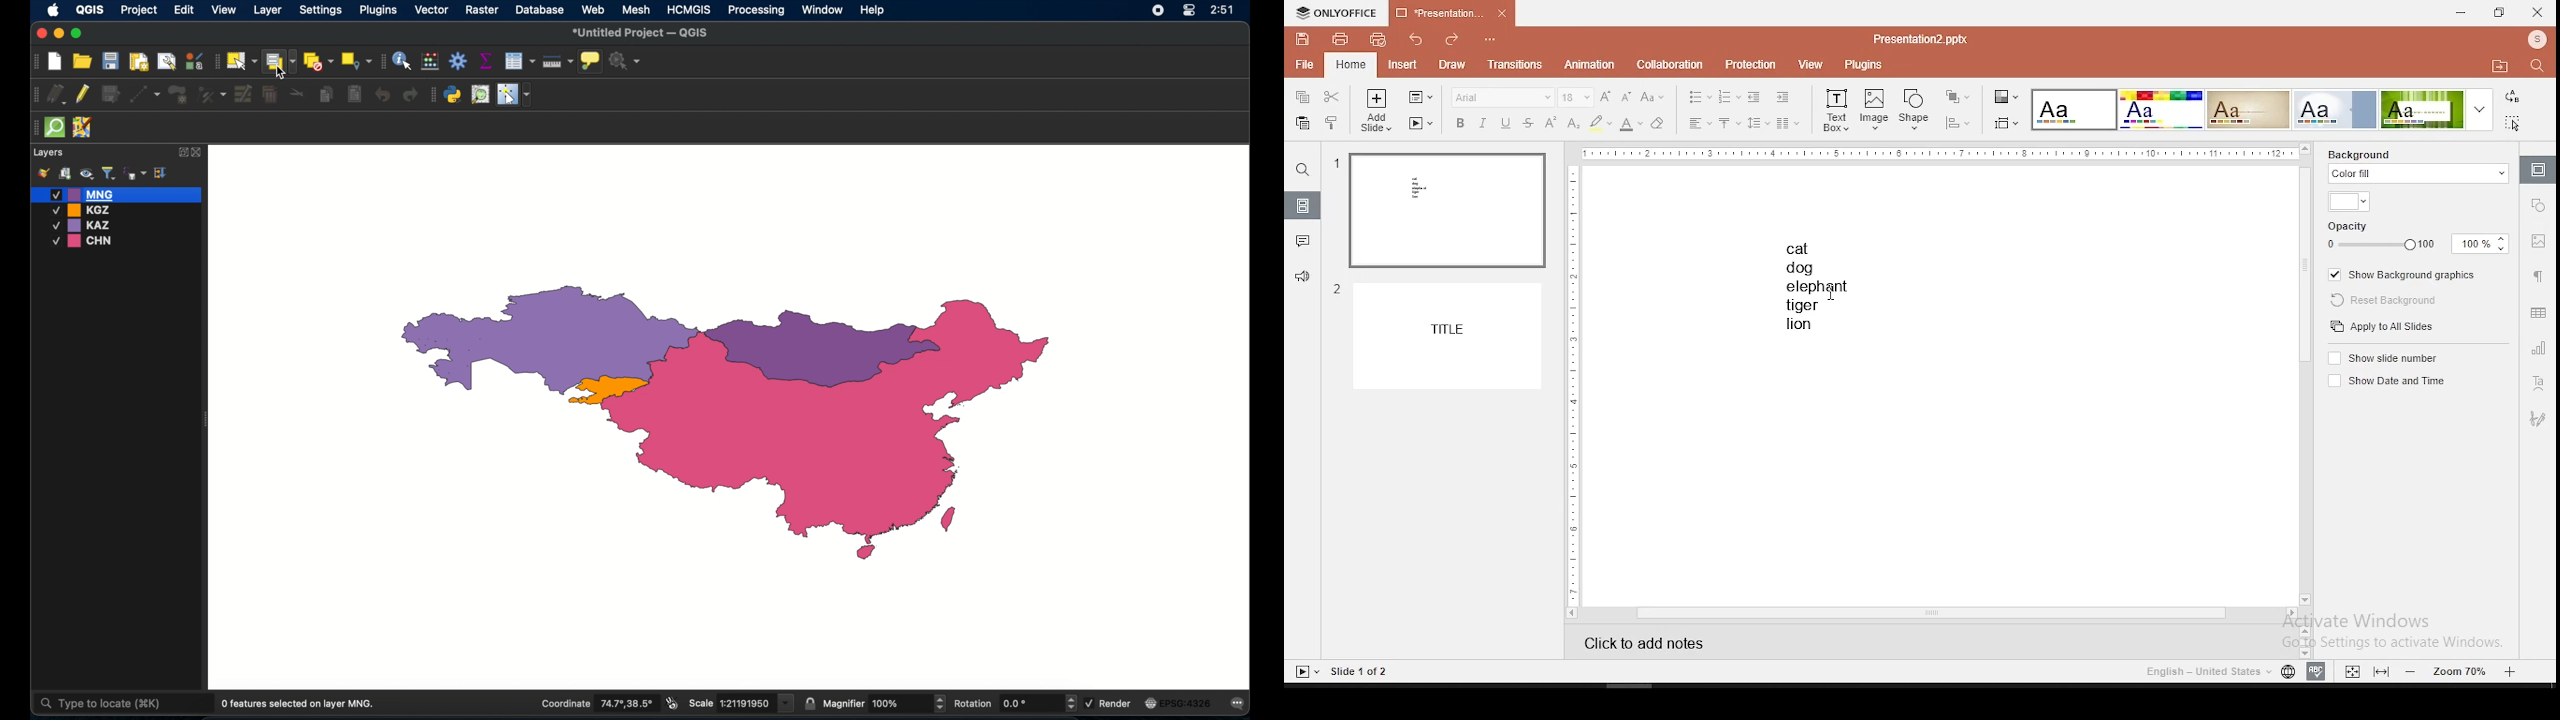 The image size is (2576, 728). I want to click on reset background, so click(2384, 301).